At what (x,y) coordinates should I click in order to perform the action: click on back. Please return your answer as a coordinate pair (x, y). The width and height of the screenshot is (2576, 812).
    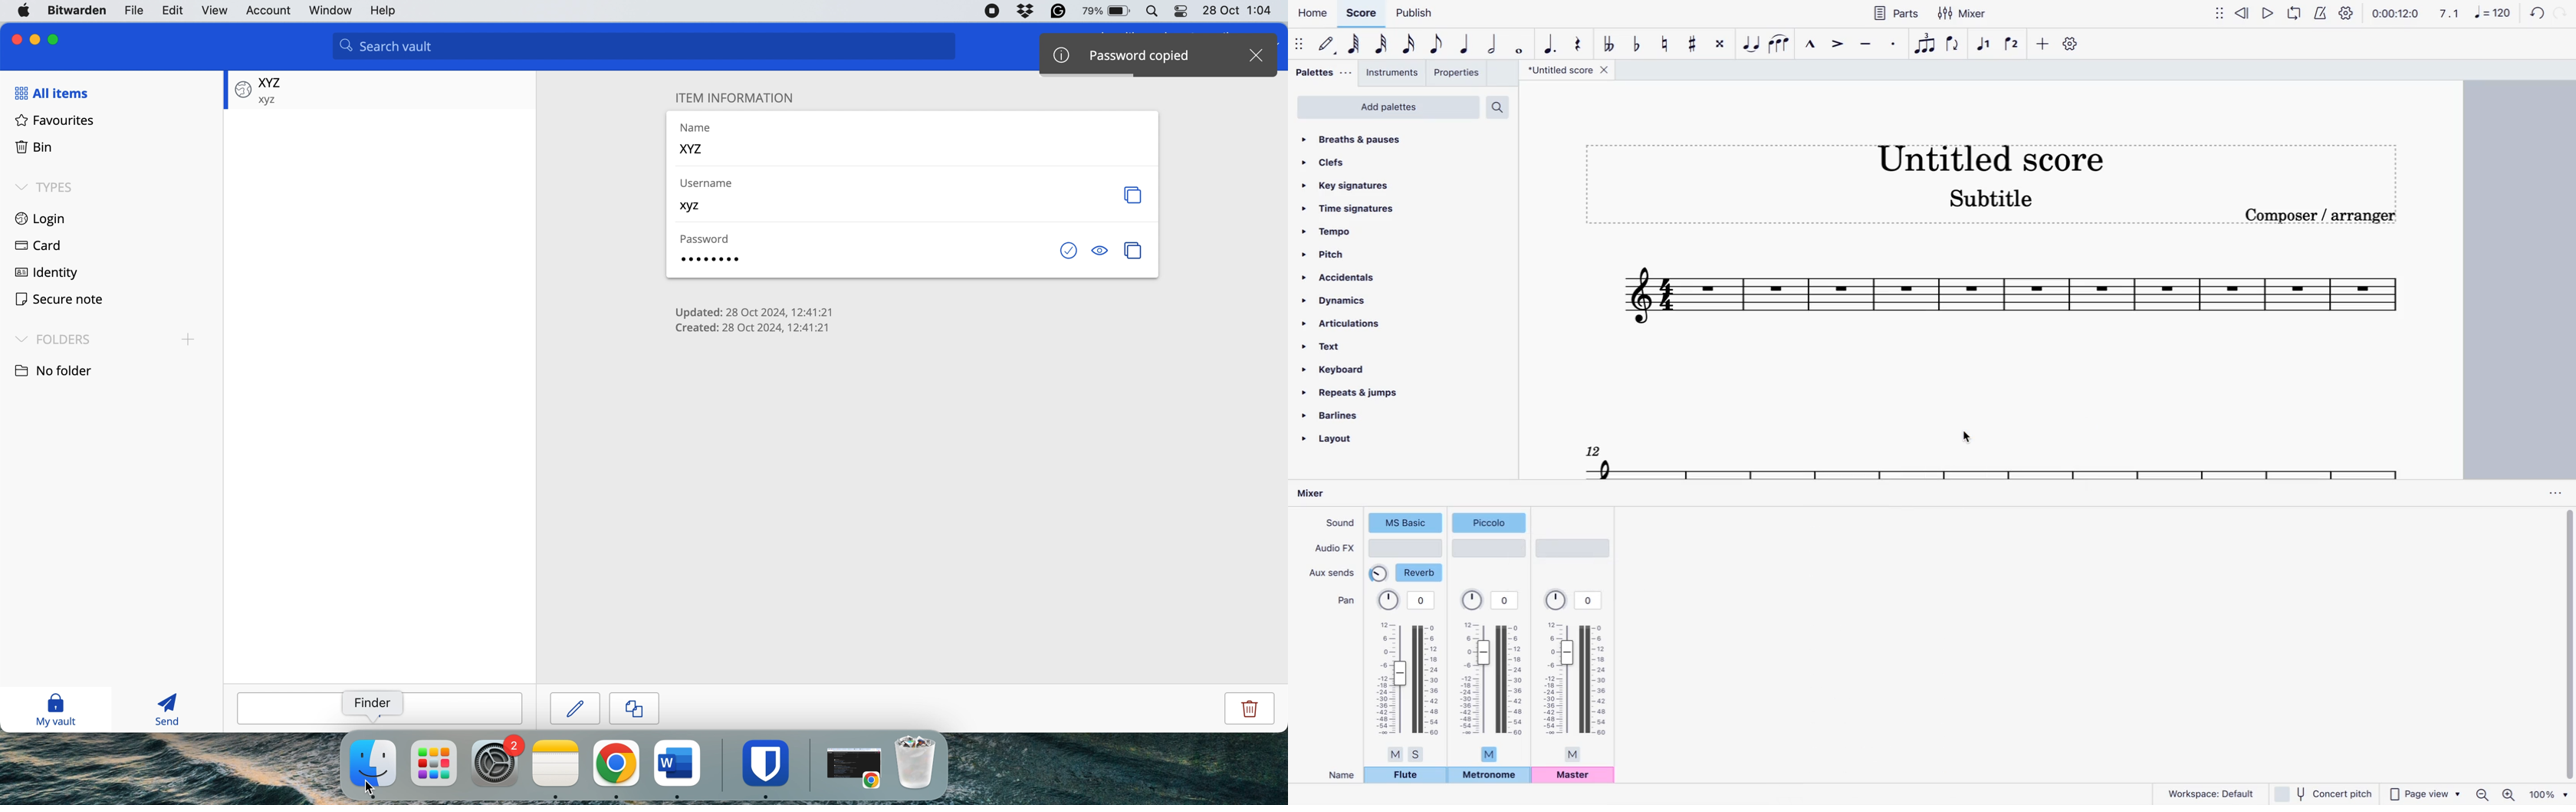
    Looking at the image, I should click on (2533, 13).